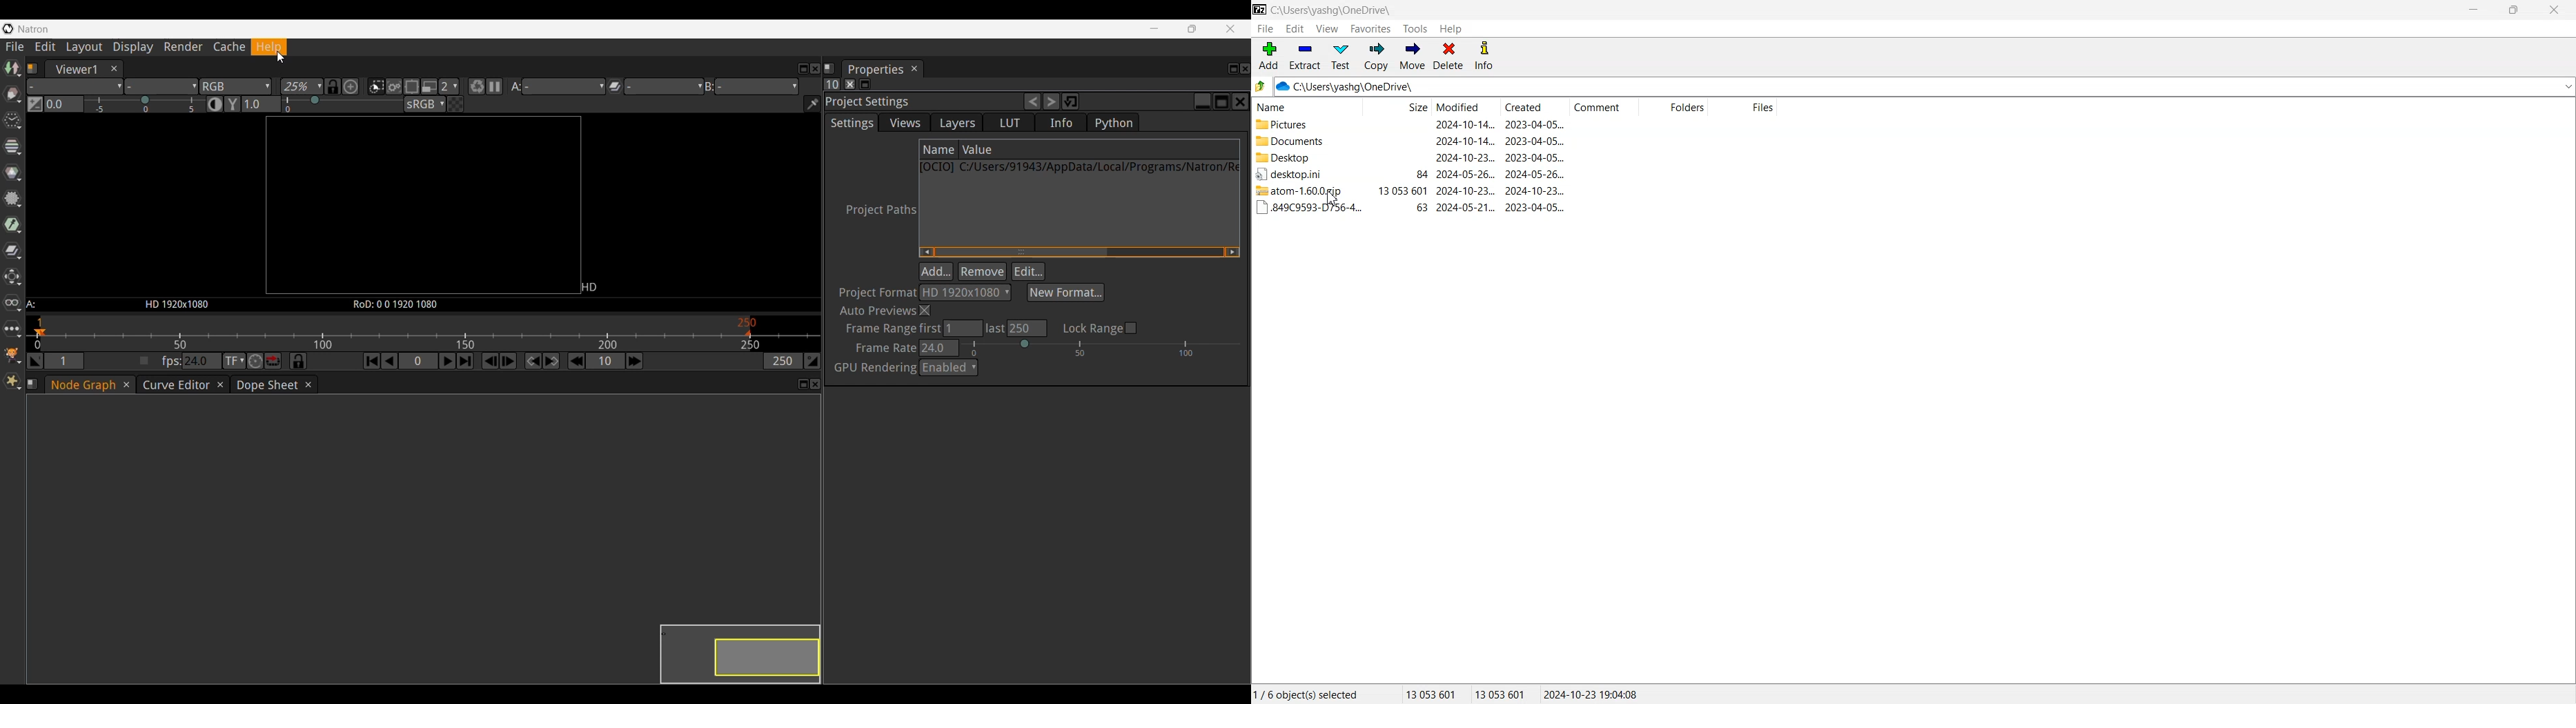 This screenshot has width=2576, height=728. I want to click on LUT settings, so click(1009, 123).